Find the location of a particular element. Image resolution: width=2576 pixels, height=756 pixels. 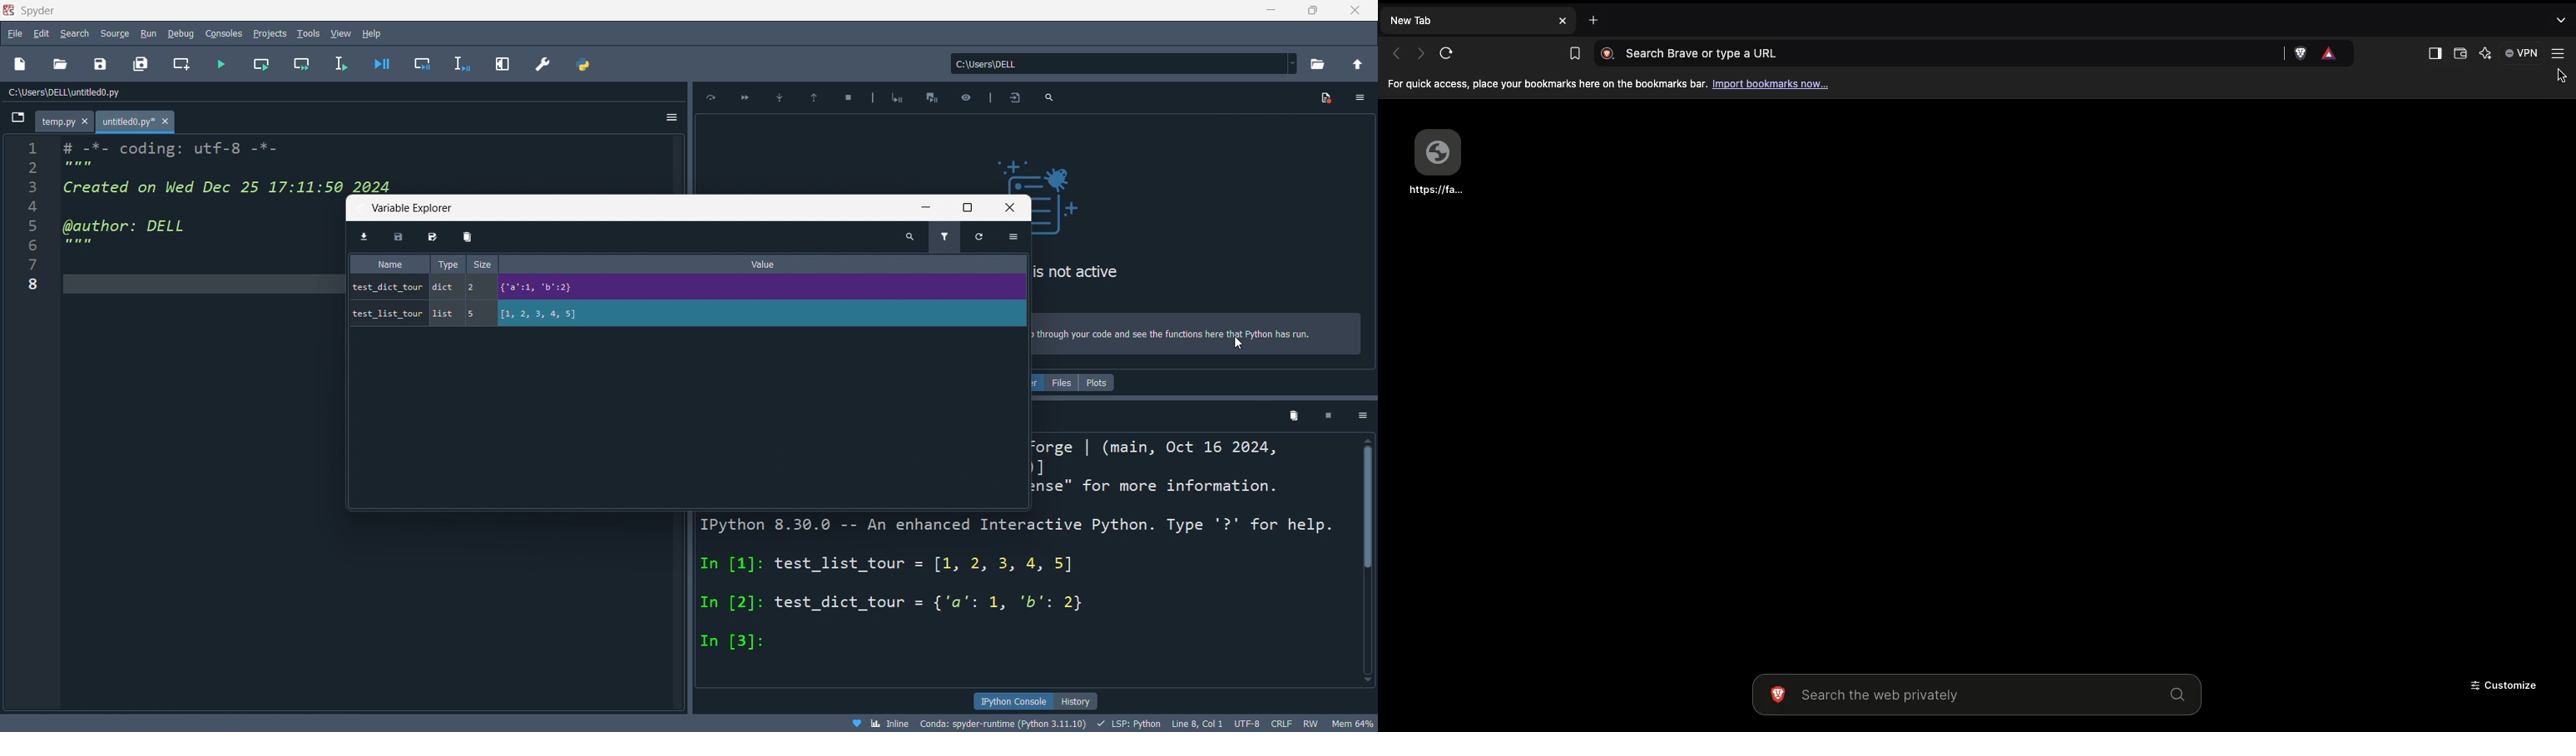

debug line is located at coordinates (462, 63).